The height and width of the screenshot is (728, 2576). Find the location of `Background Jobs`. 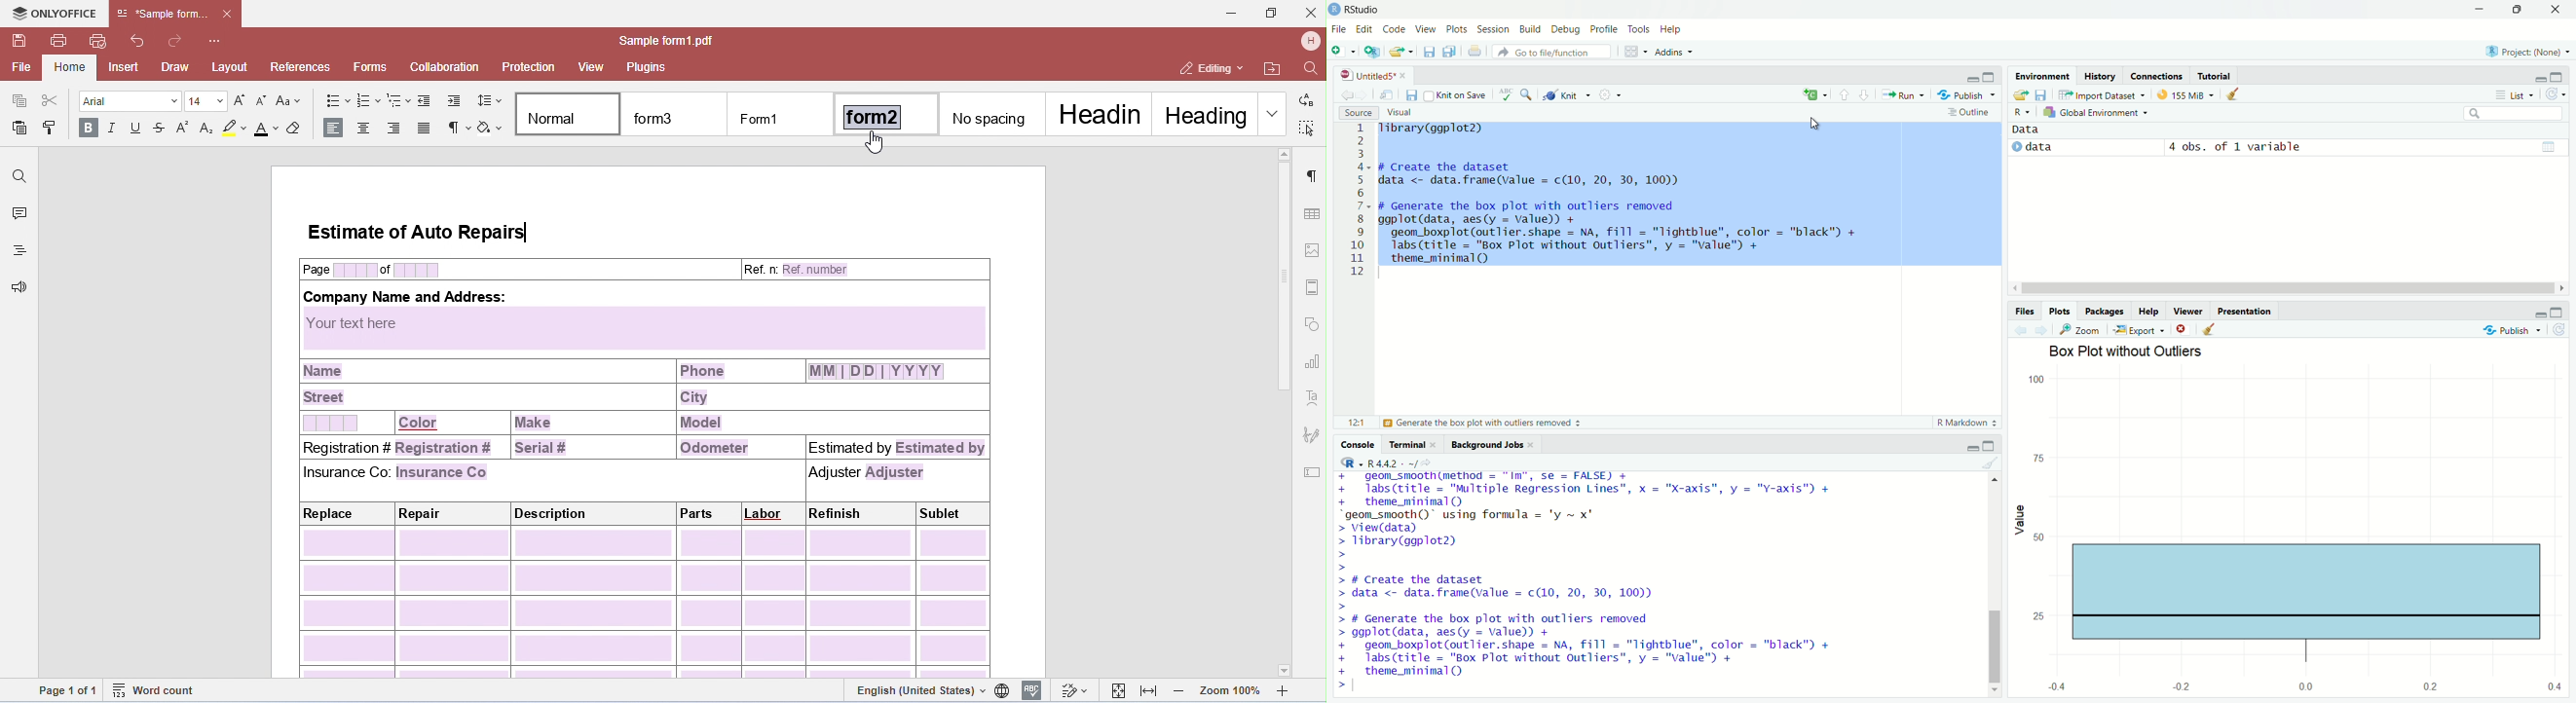

Background Jobs is located at coordinates (1494, 445).